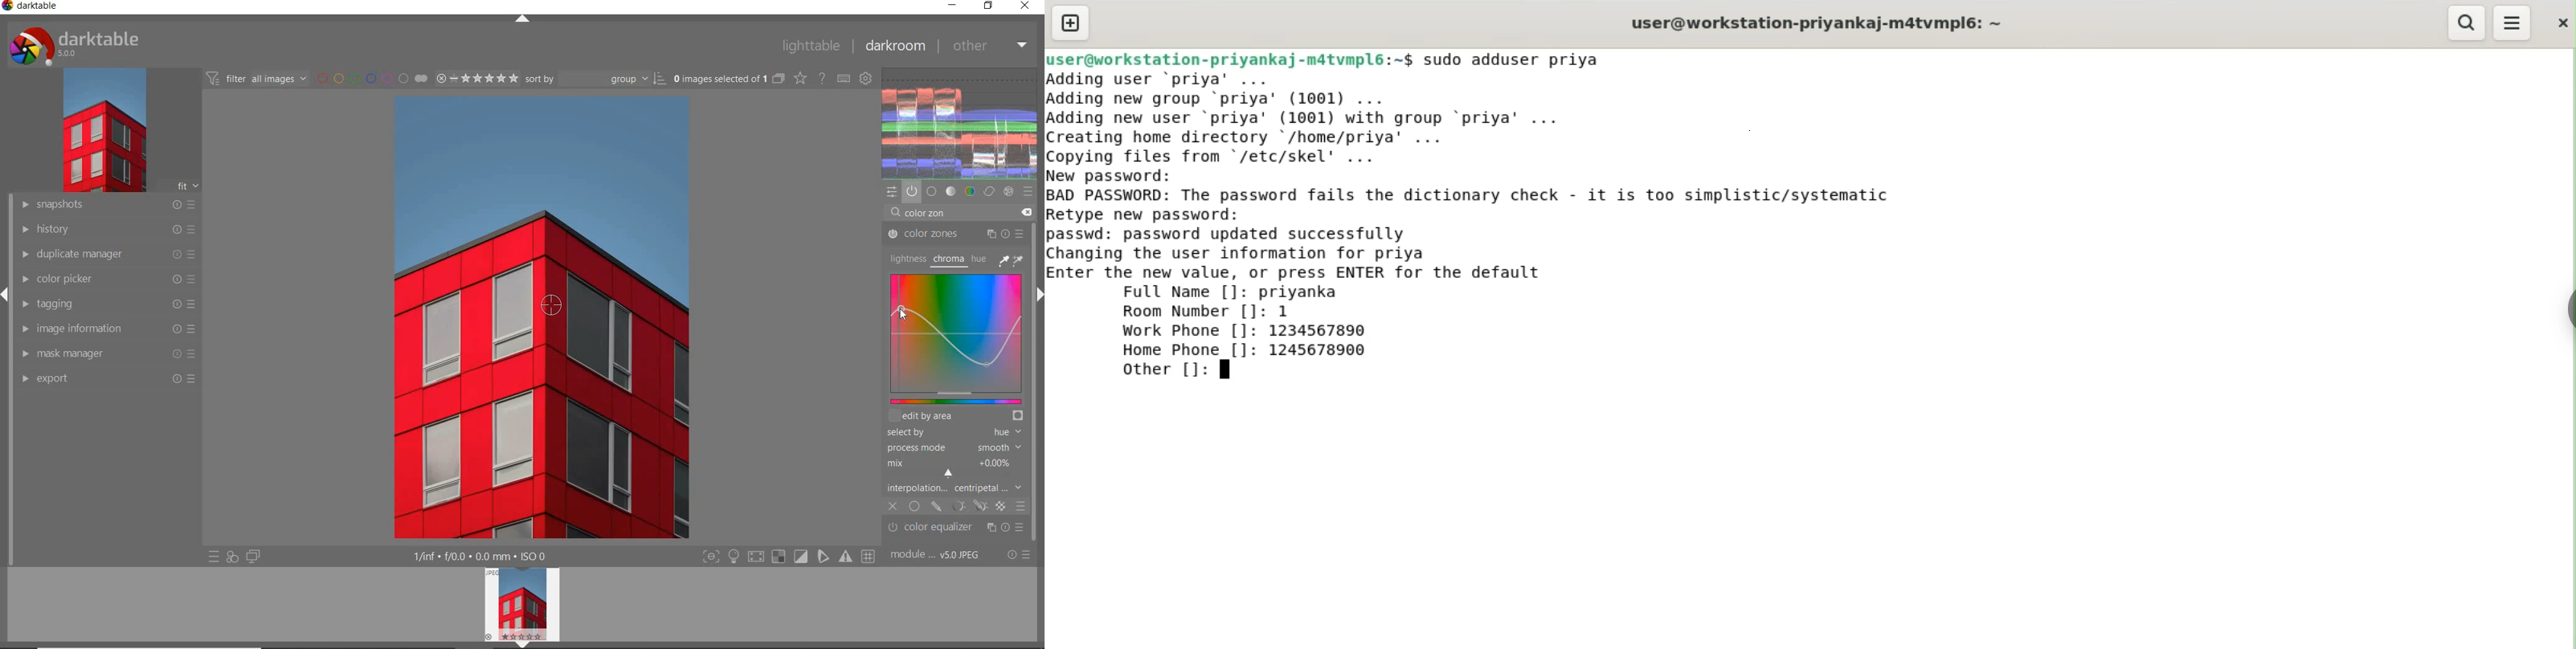 The height and width of the screenshot is (672, 2576). I want to click on color equalizer, so click(957, 530).